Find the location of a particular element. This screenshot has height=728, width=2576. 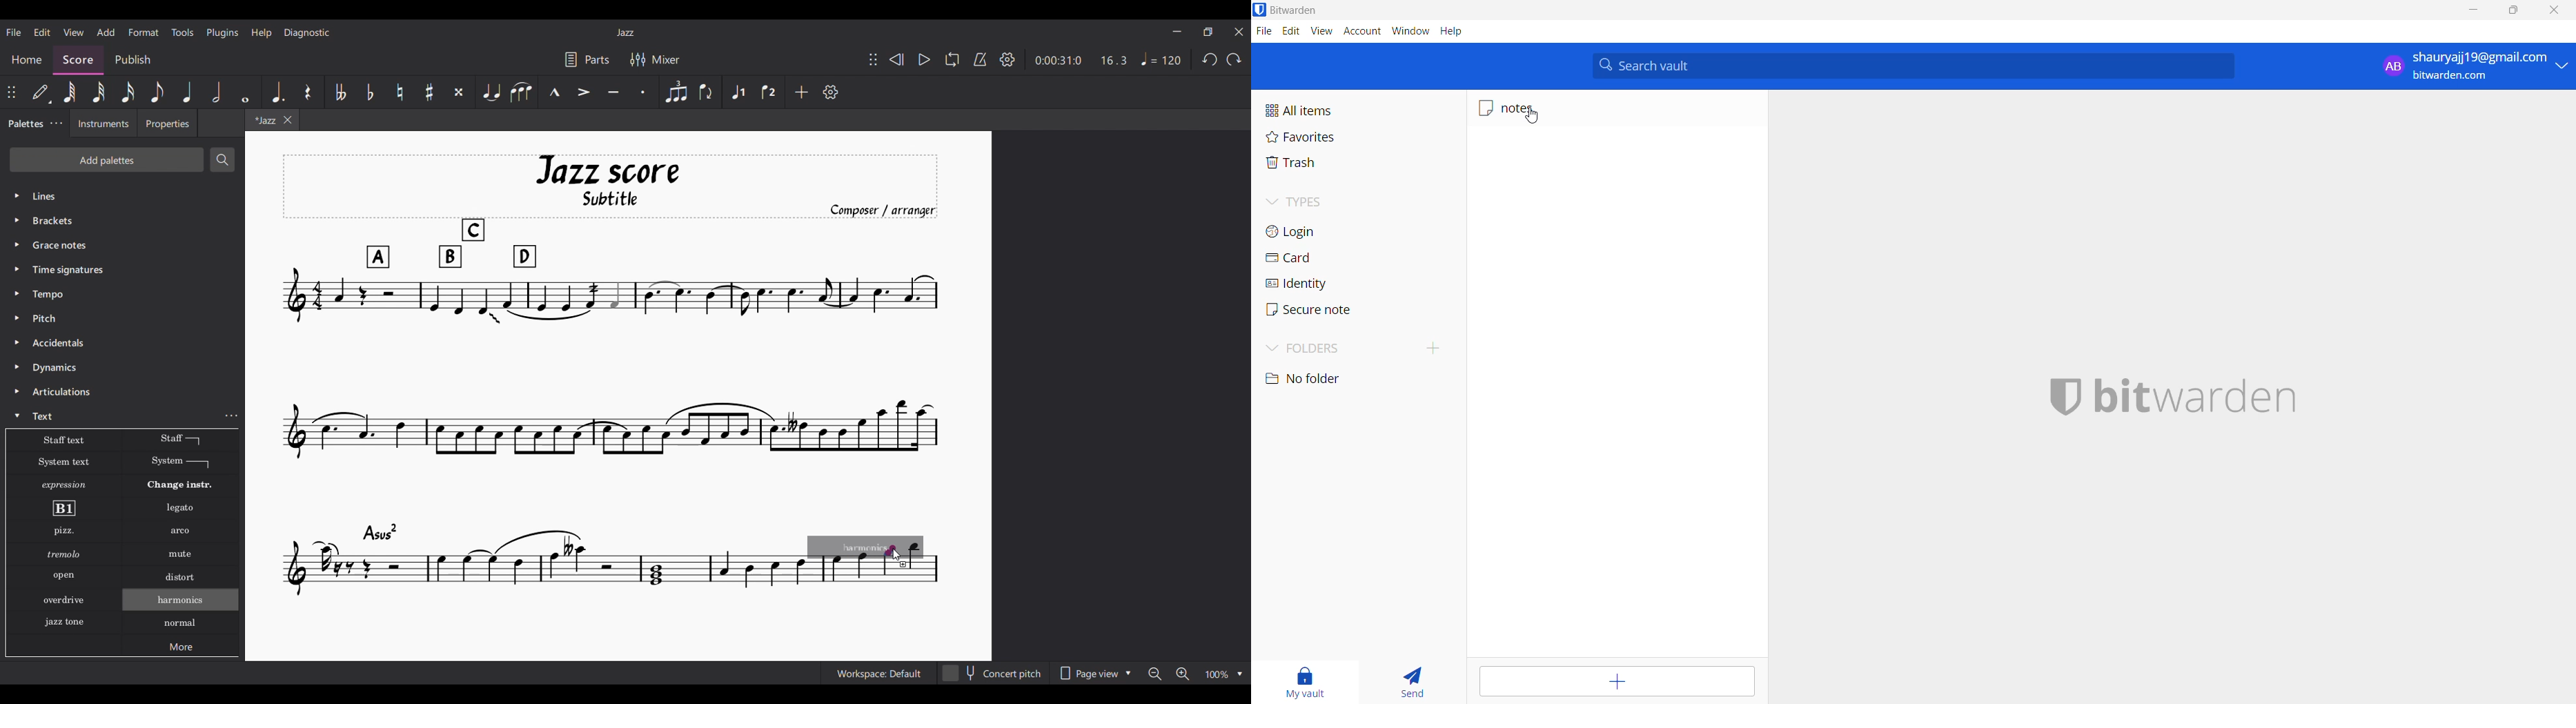

Palettes is located at coordinates (26, 123).